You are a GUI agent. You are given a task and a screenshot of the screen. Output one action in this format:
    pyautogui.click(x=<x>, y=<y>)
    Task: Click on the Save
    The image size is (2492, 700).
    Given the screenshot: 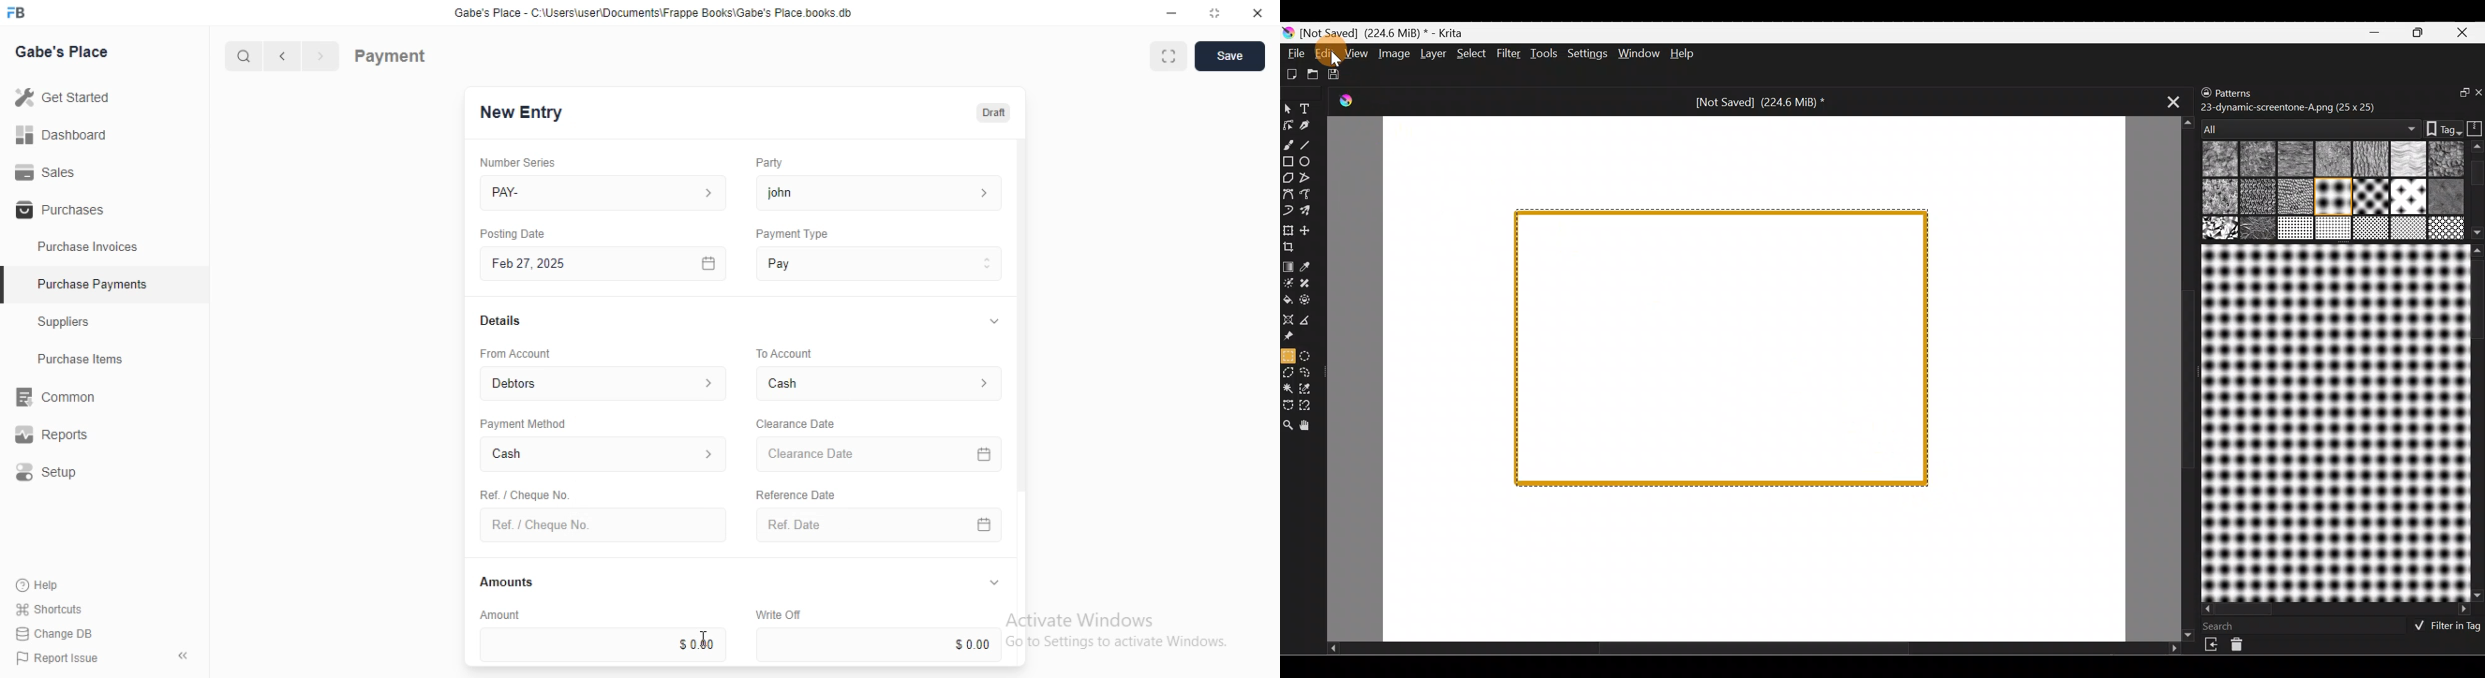 What is the action you would take?
    pyautogui.click(x=1229, y=56)
    